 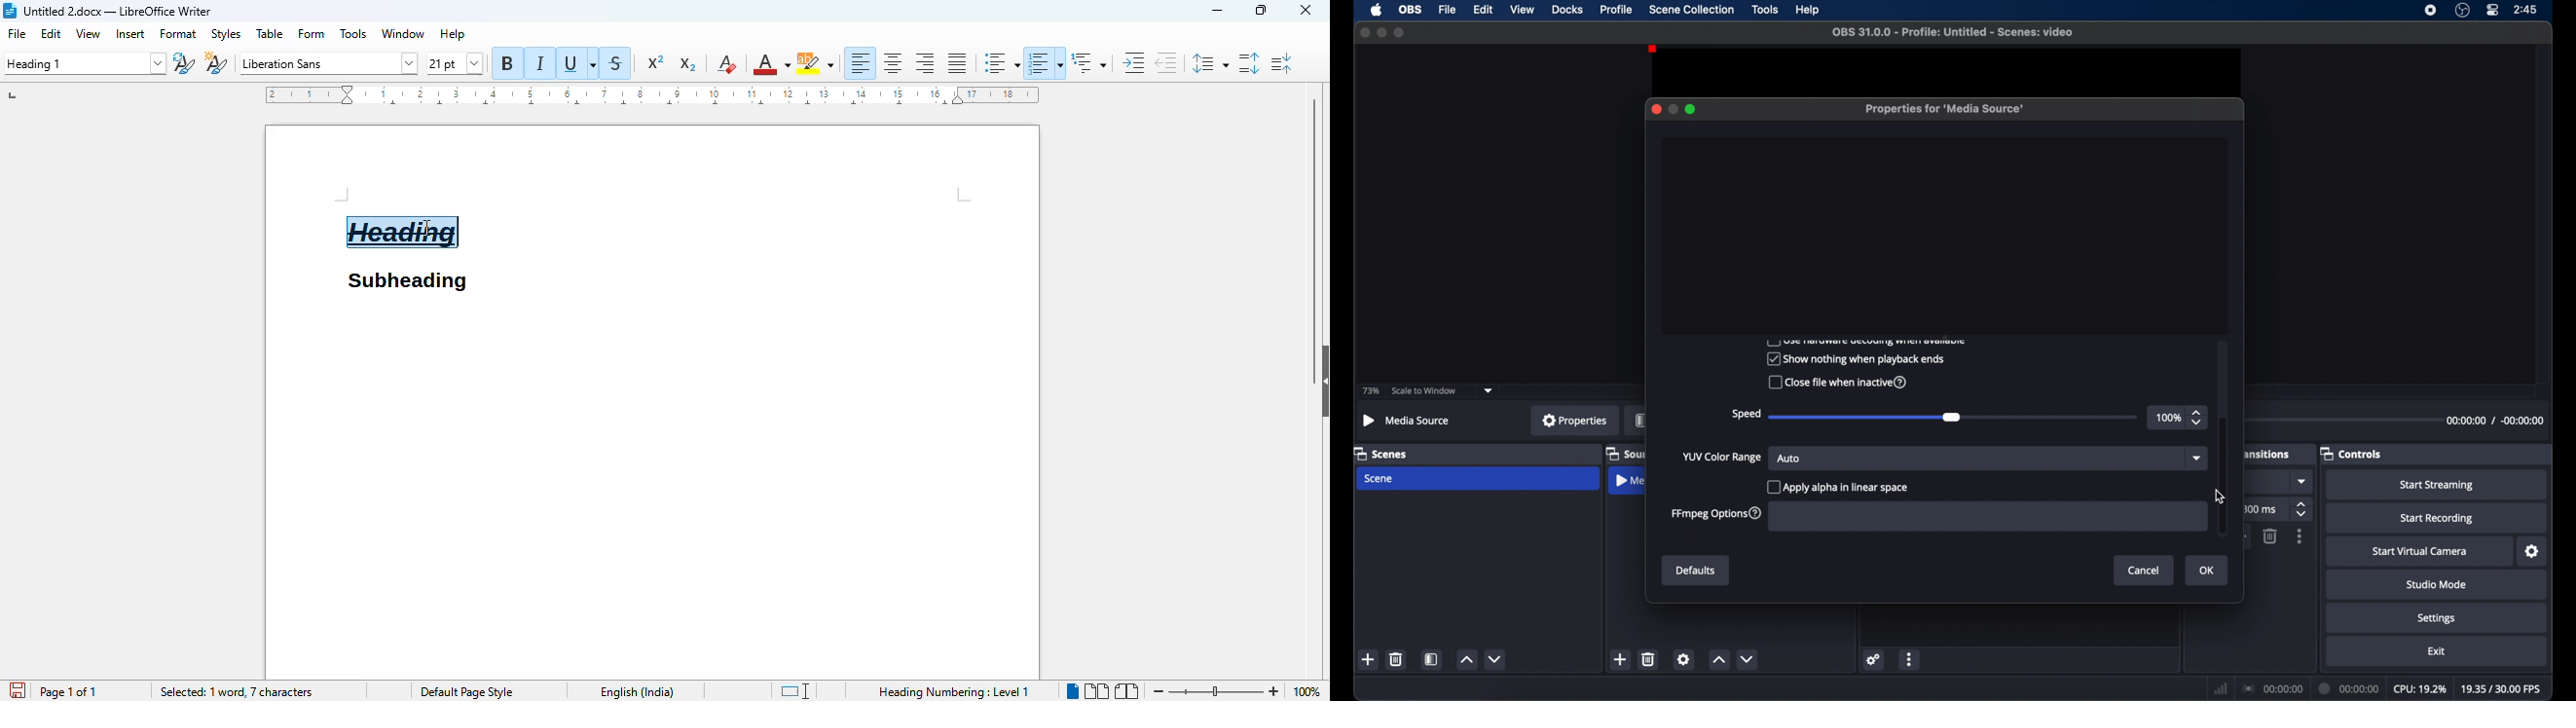 What do you see at coordinates (1575, 420) in the screenshot?
I see `properties` at bounding box center [1575, 420].